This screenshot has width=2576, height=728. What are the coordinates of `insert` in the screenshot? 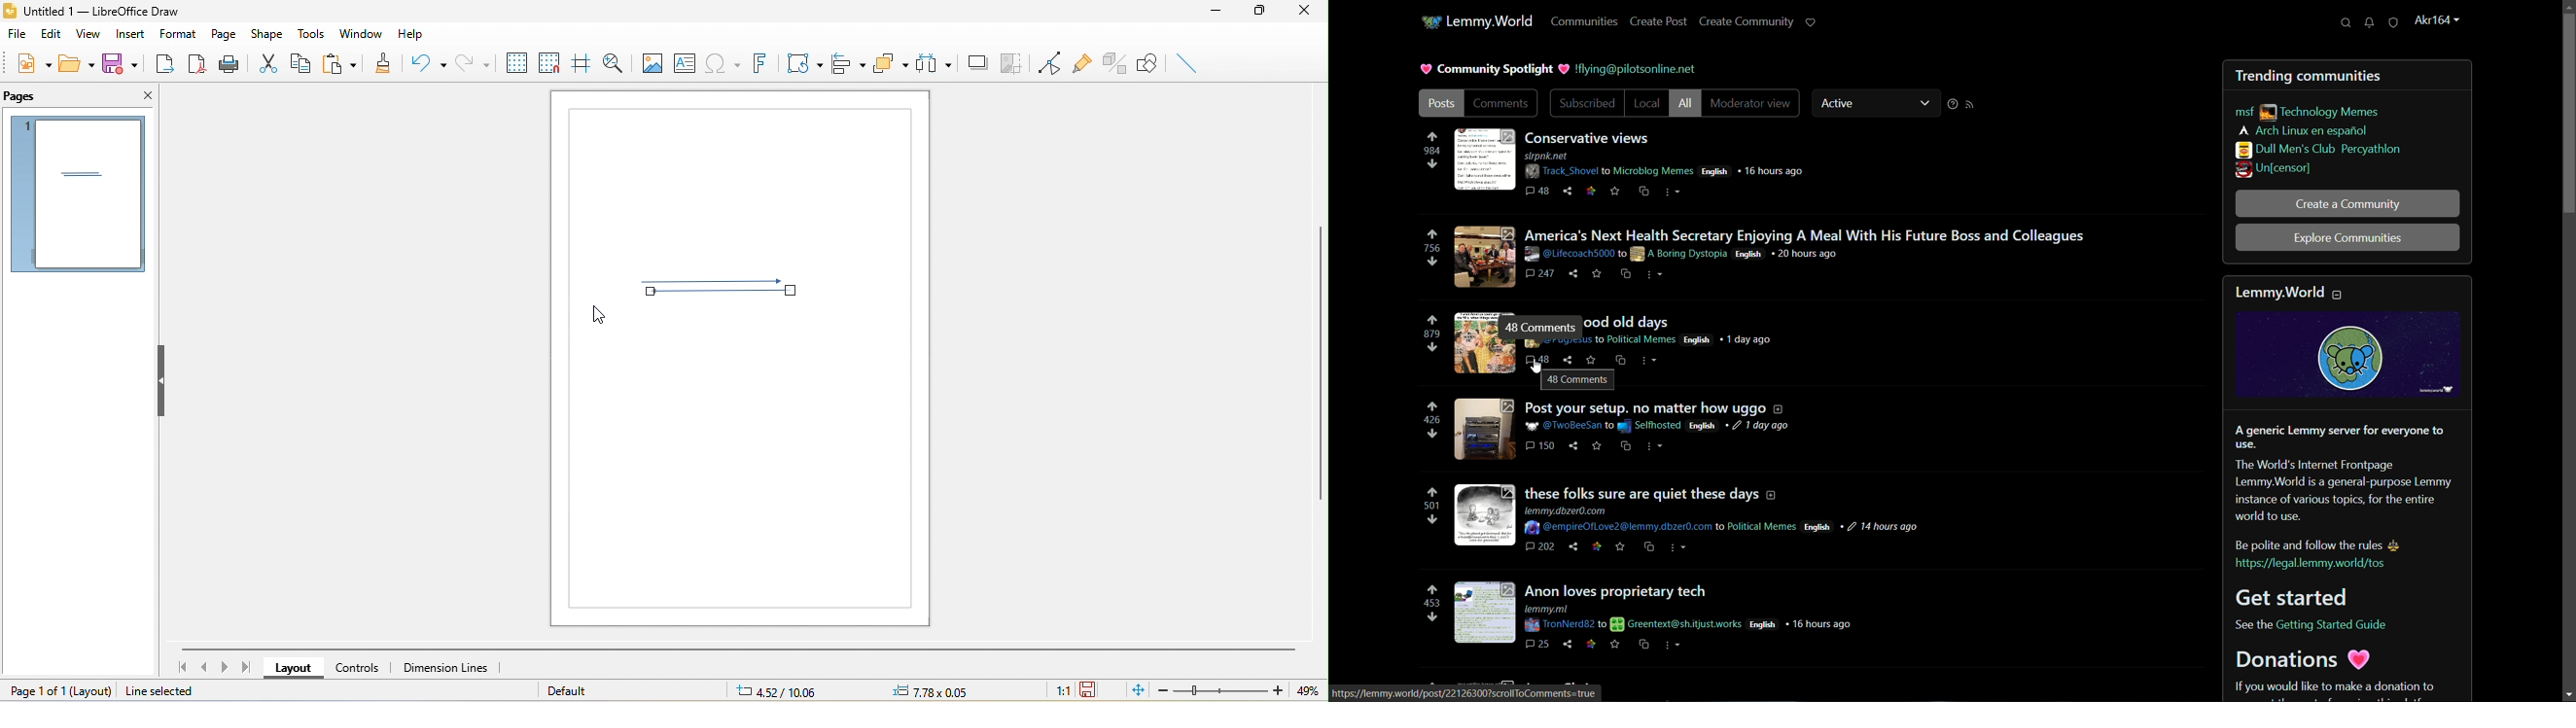 It's located at (126, 36).